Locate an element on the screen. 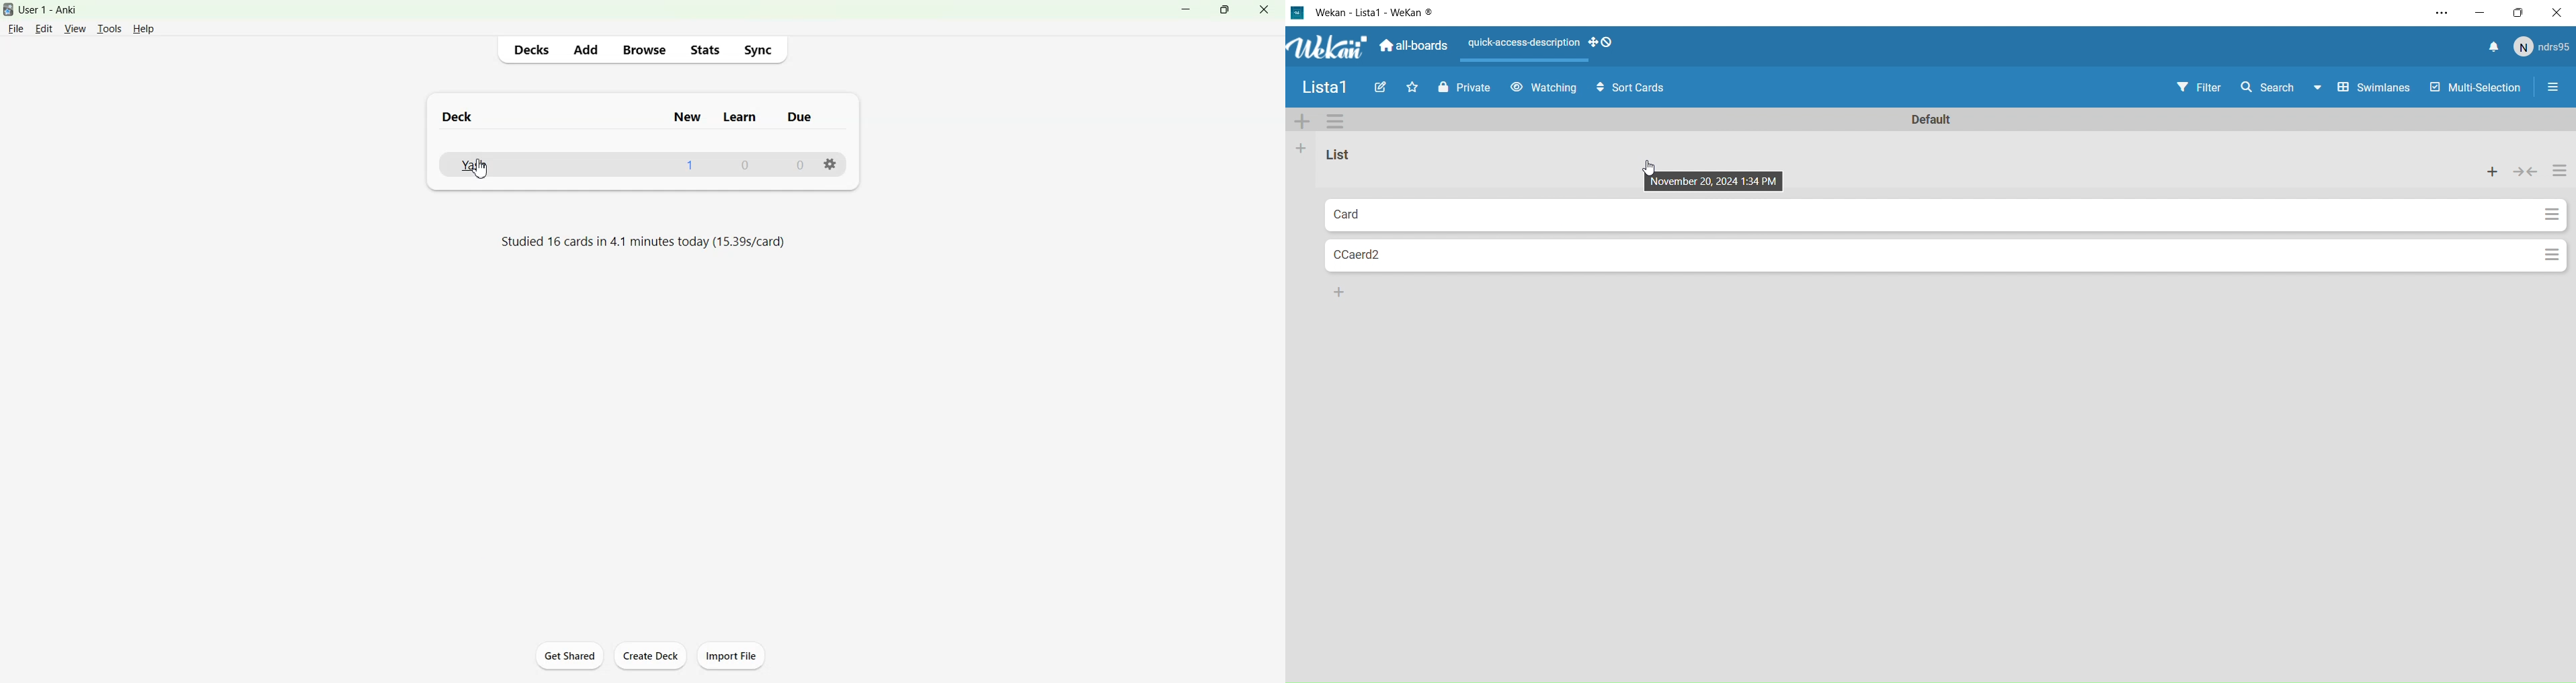 This screenshot has width=2576, height=700. Add is located at coordinates (2493, 171).